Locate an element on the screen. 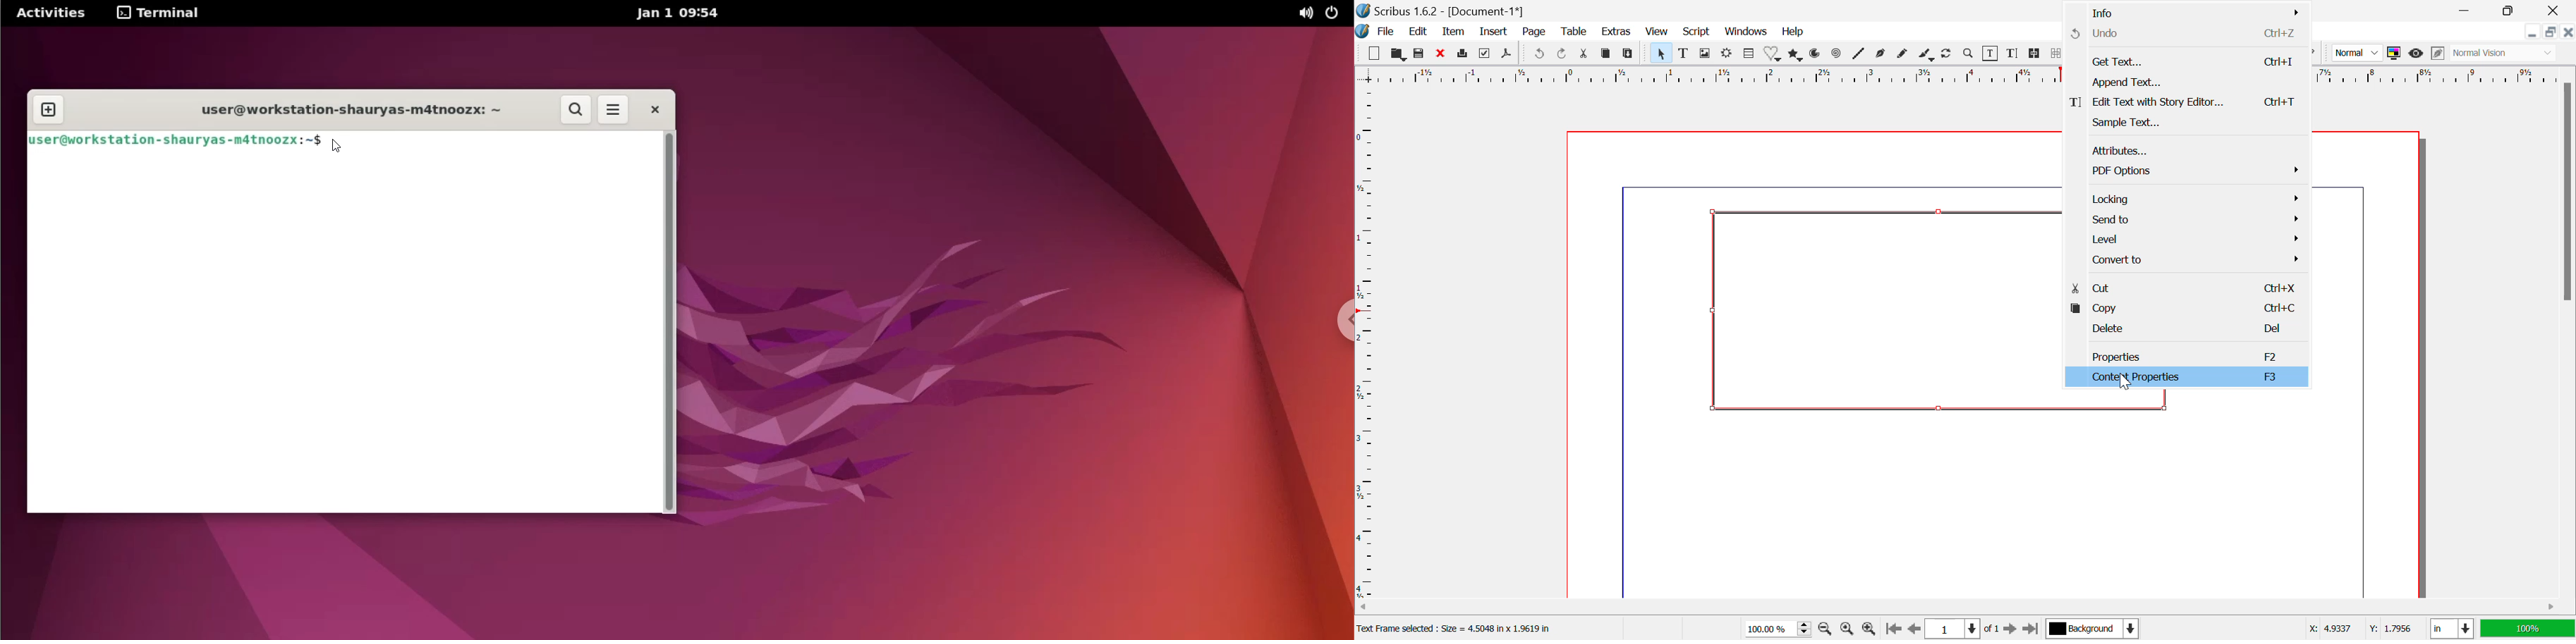 Image resolution: width=2576 pixels, height=644 pixels. Arcs is located at coordinates (1817, 55).